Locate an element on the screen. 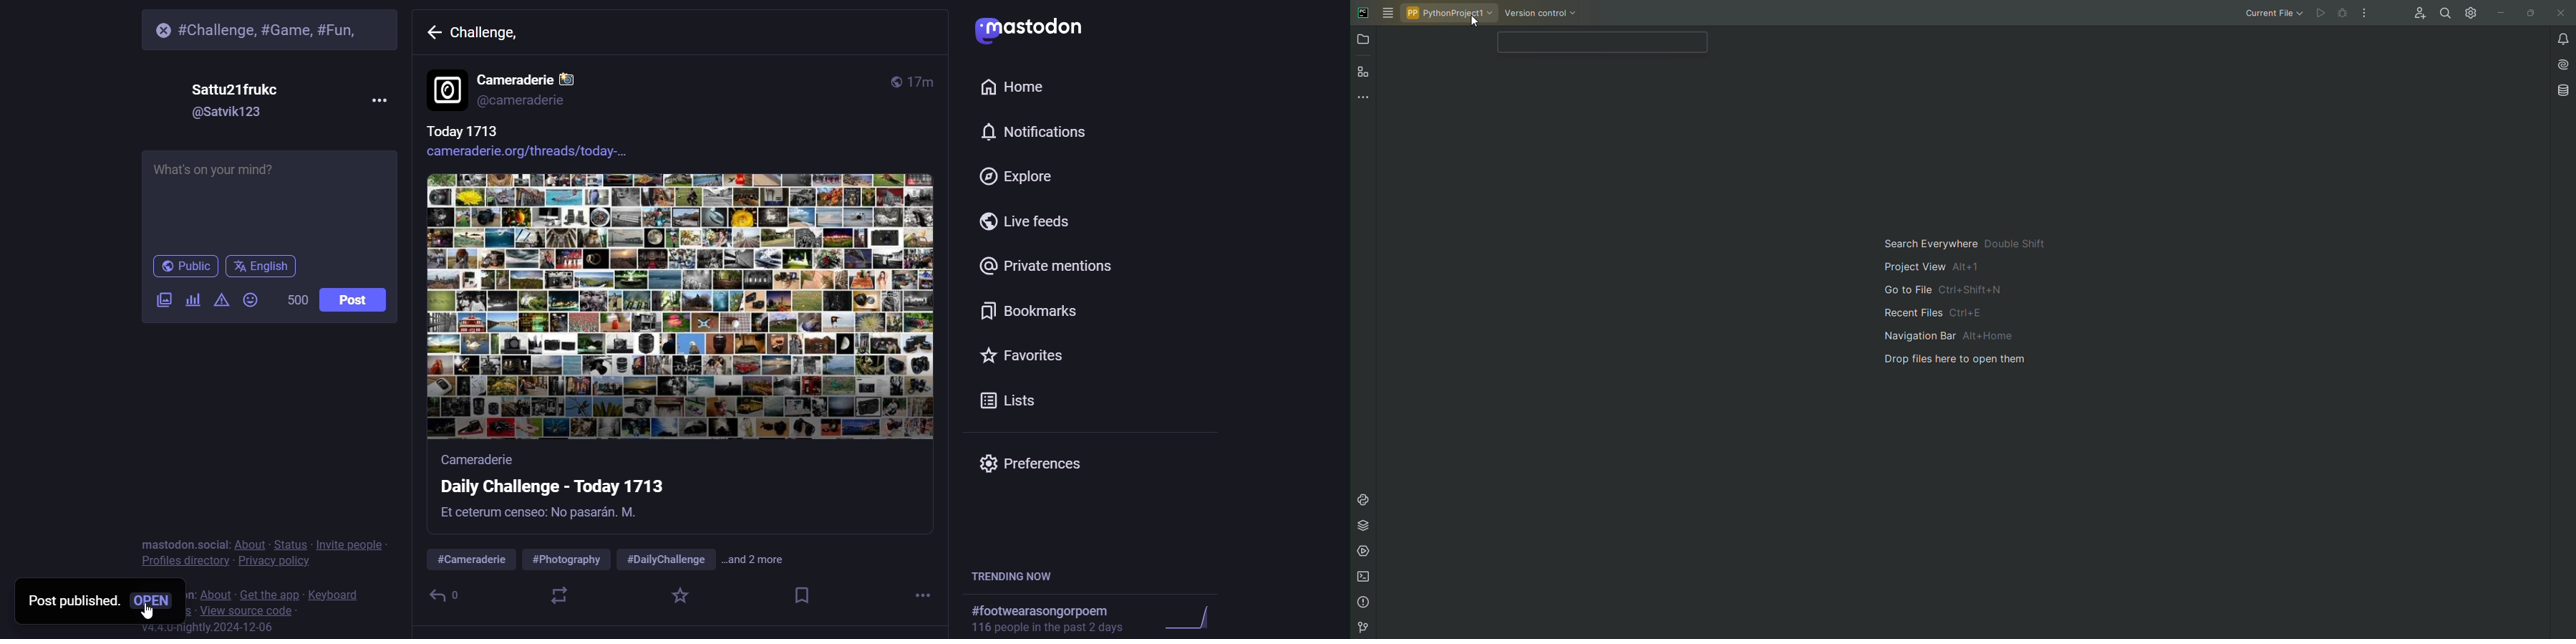 This screenshot has width=2576, height=644. emoji is located at coordinates (250, 302).